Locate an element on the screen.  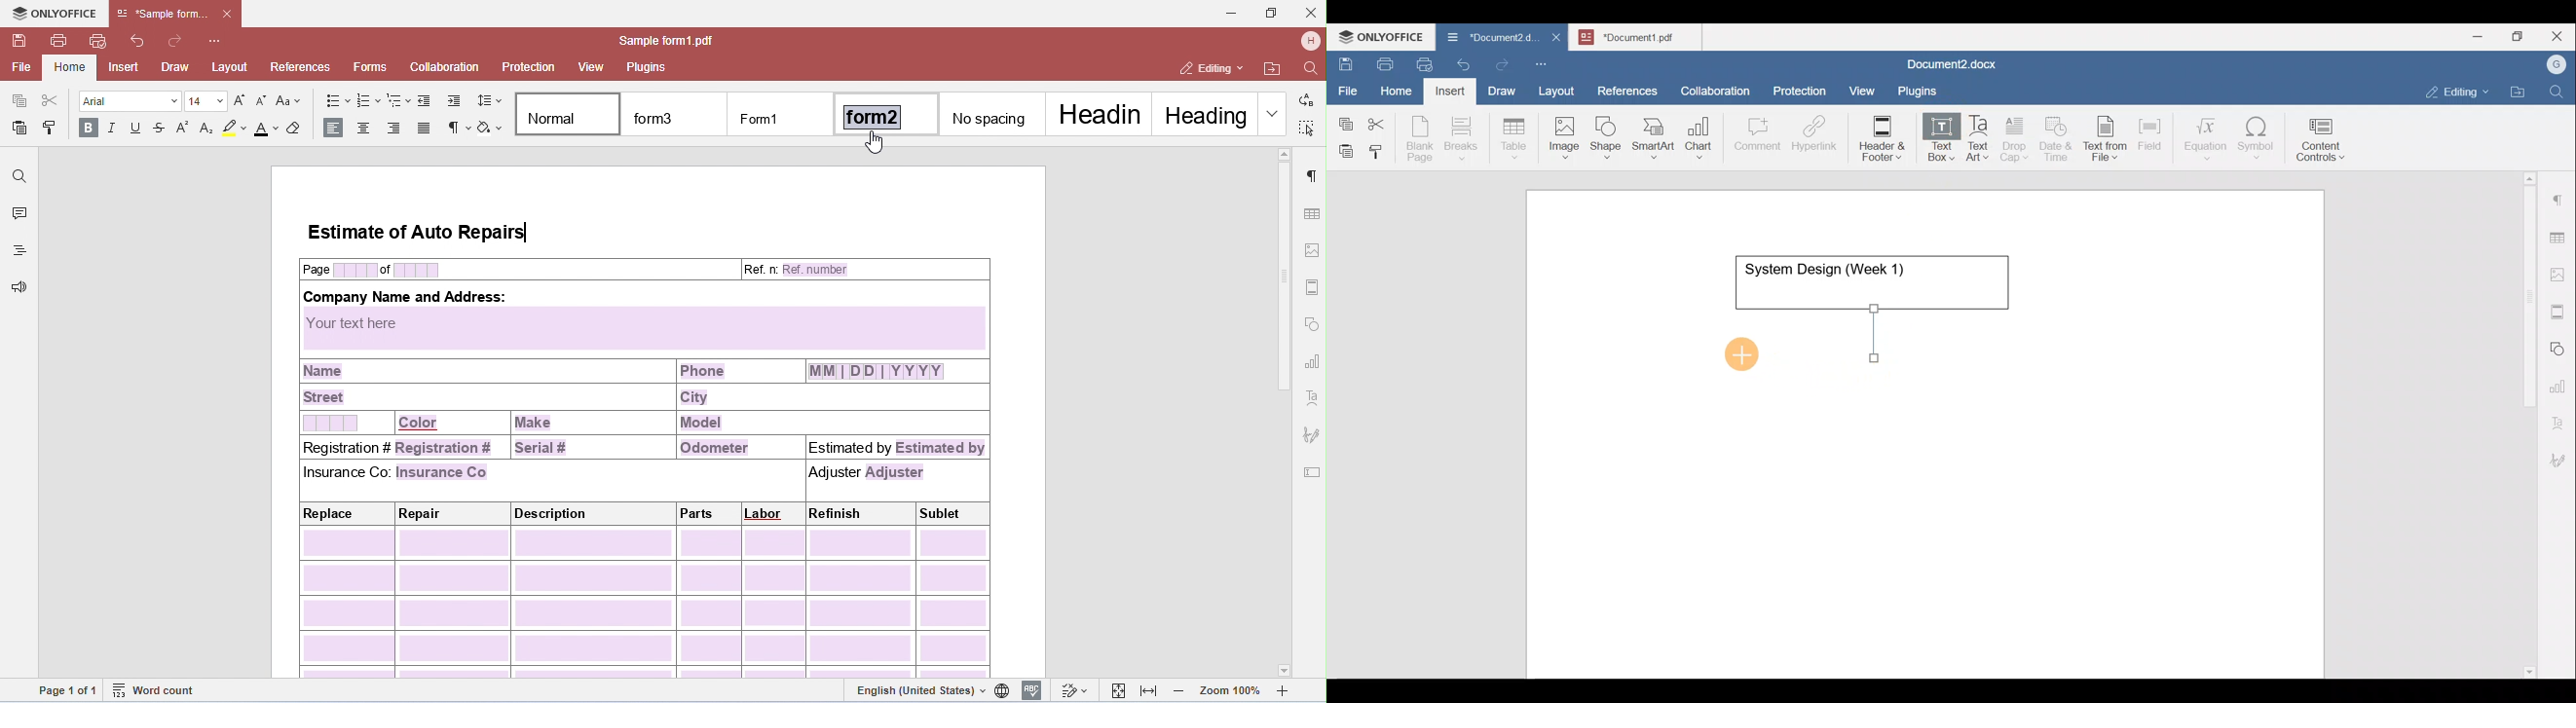
Content controls is located at coordinates (2323, 144).